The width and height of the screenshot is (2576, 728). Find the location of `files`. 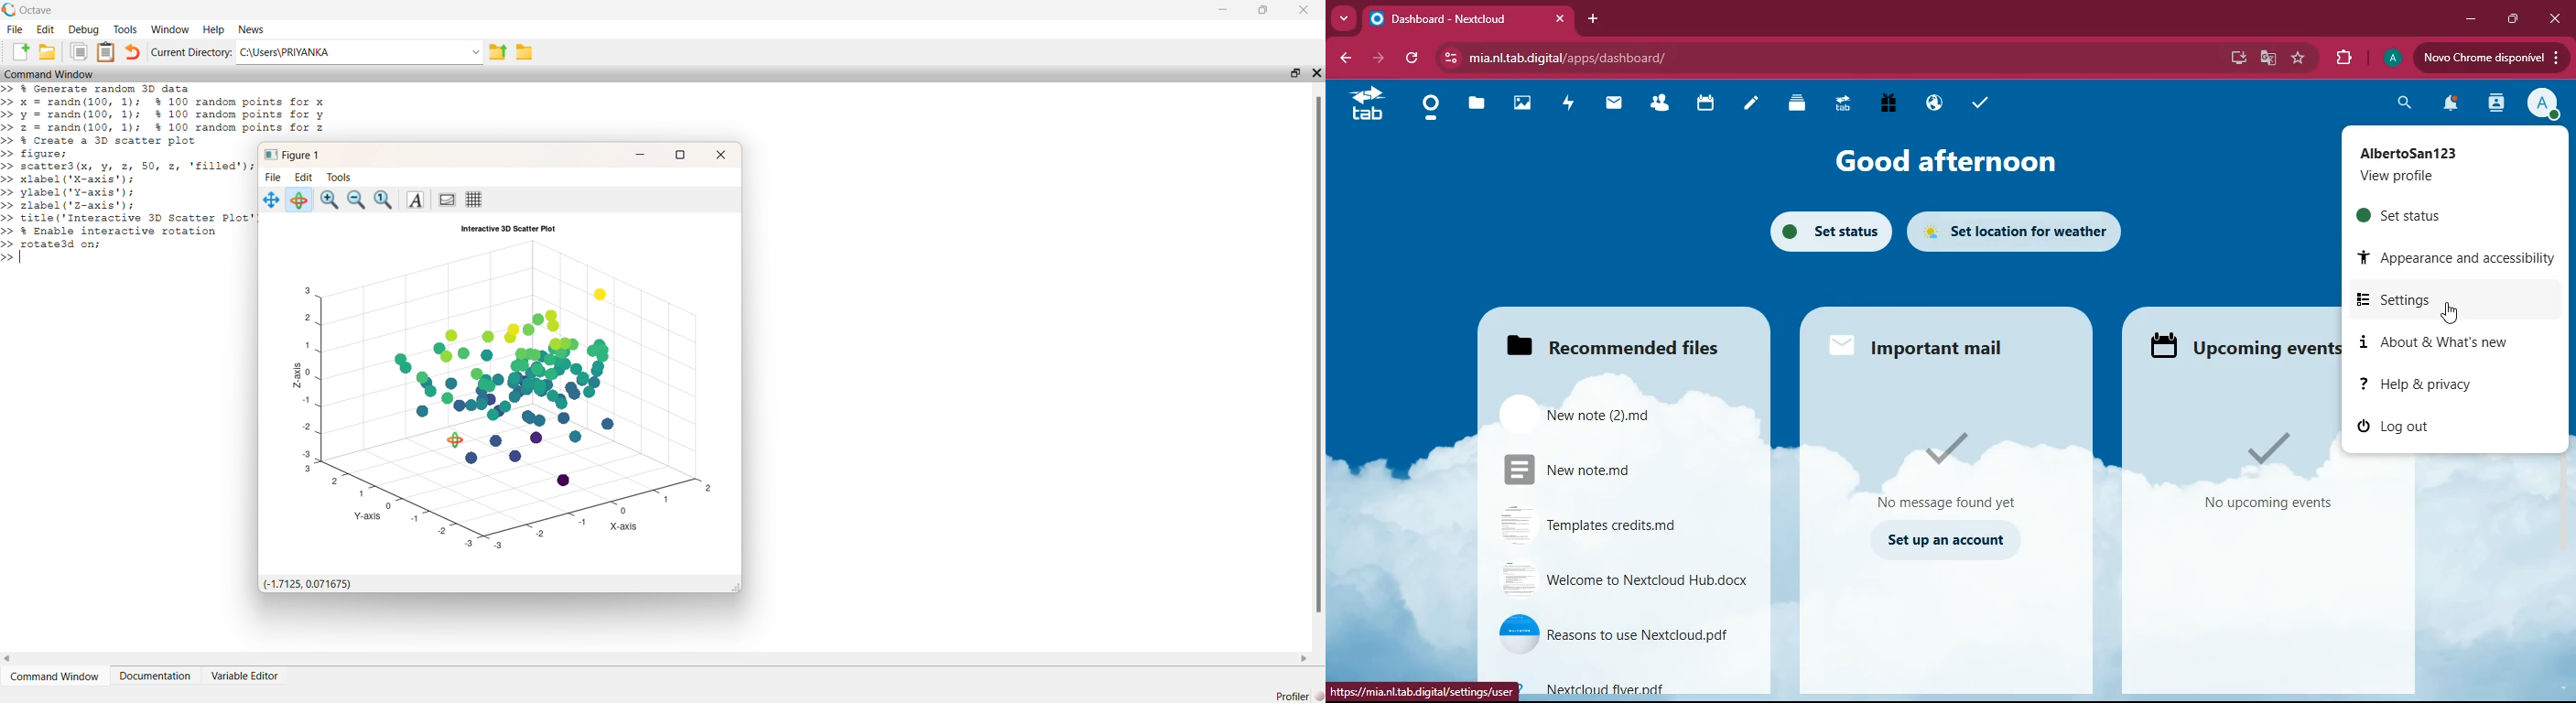

files is located at coordinates (1621, 345).